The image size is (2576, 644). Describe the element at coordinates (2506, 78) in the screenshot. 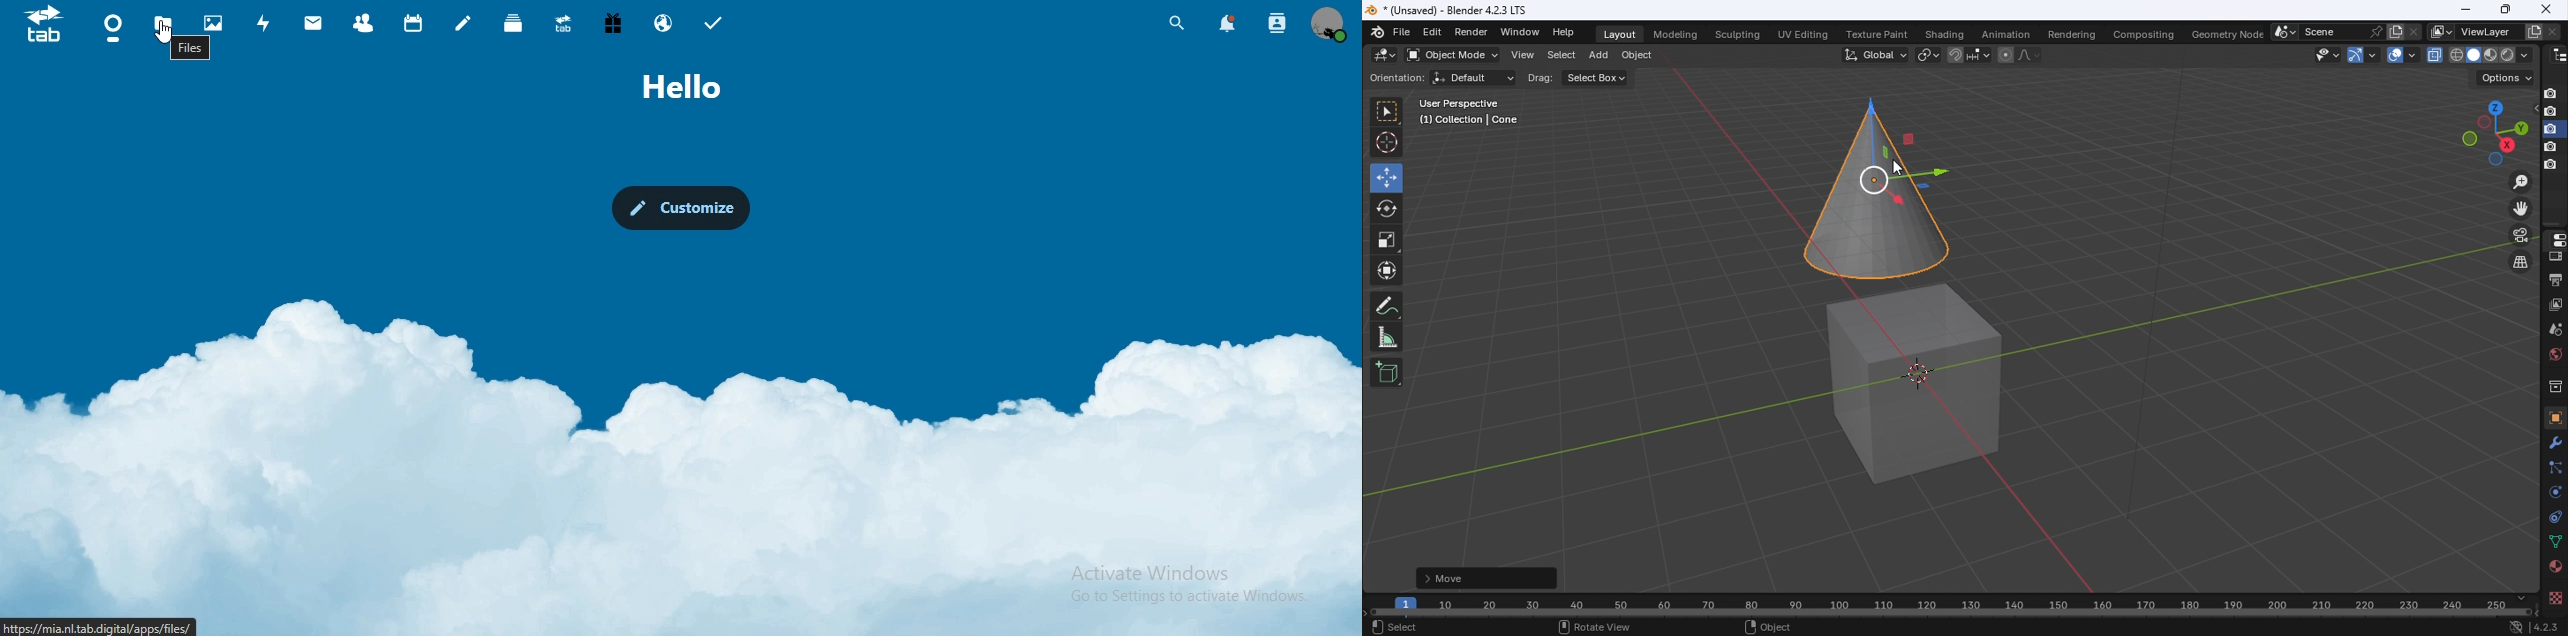

I see `Drop down menu` at that location.